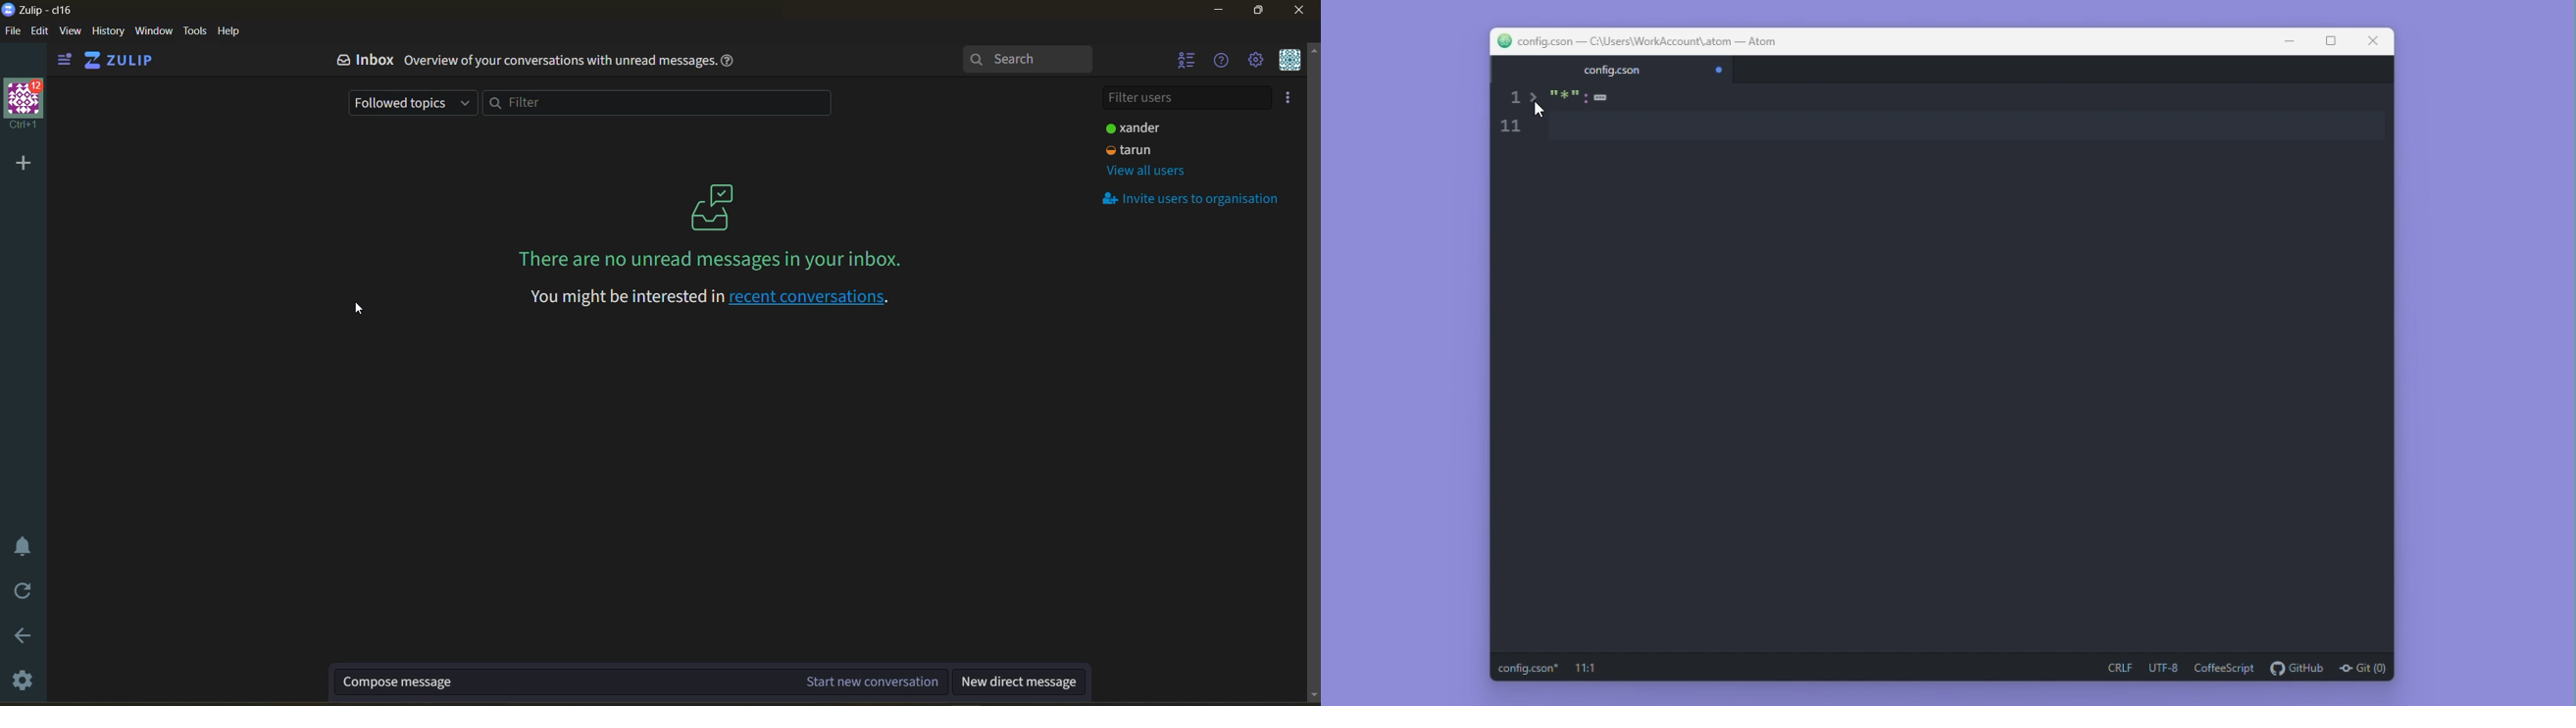 This screenshot has height=728, width=2576. Describe the element at coordinates (1589, 108) in the screenshot. I see `"*" : ...` at that location.